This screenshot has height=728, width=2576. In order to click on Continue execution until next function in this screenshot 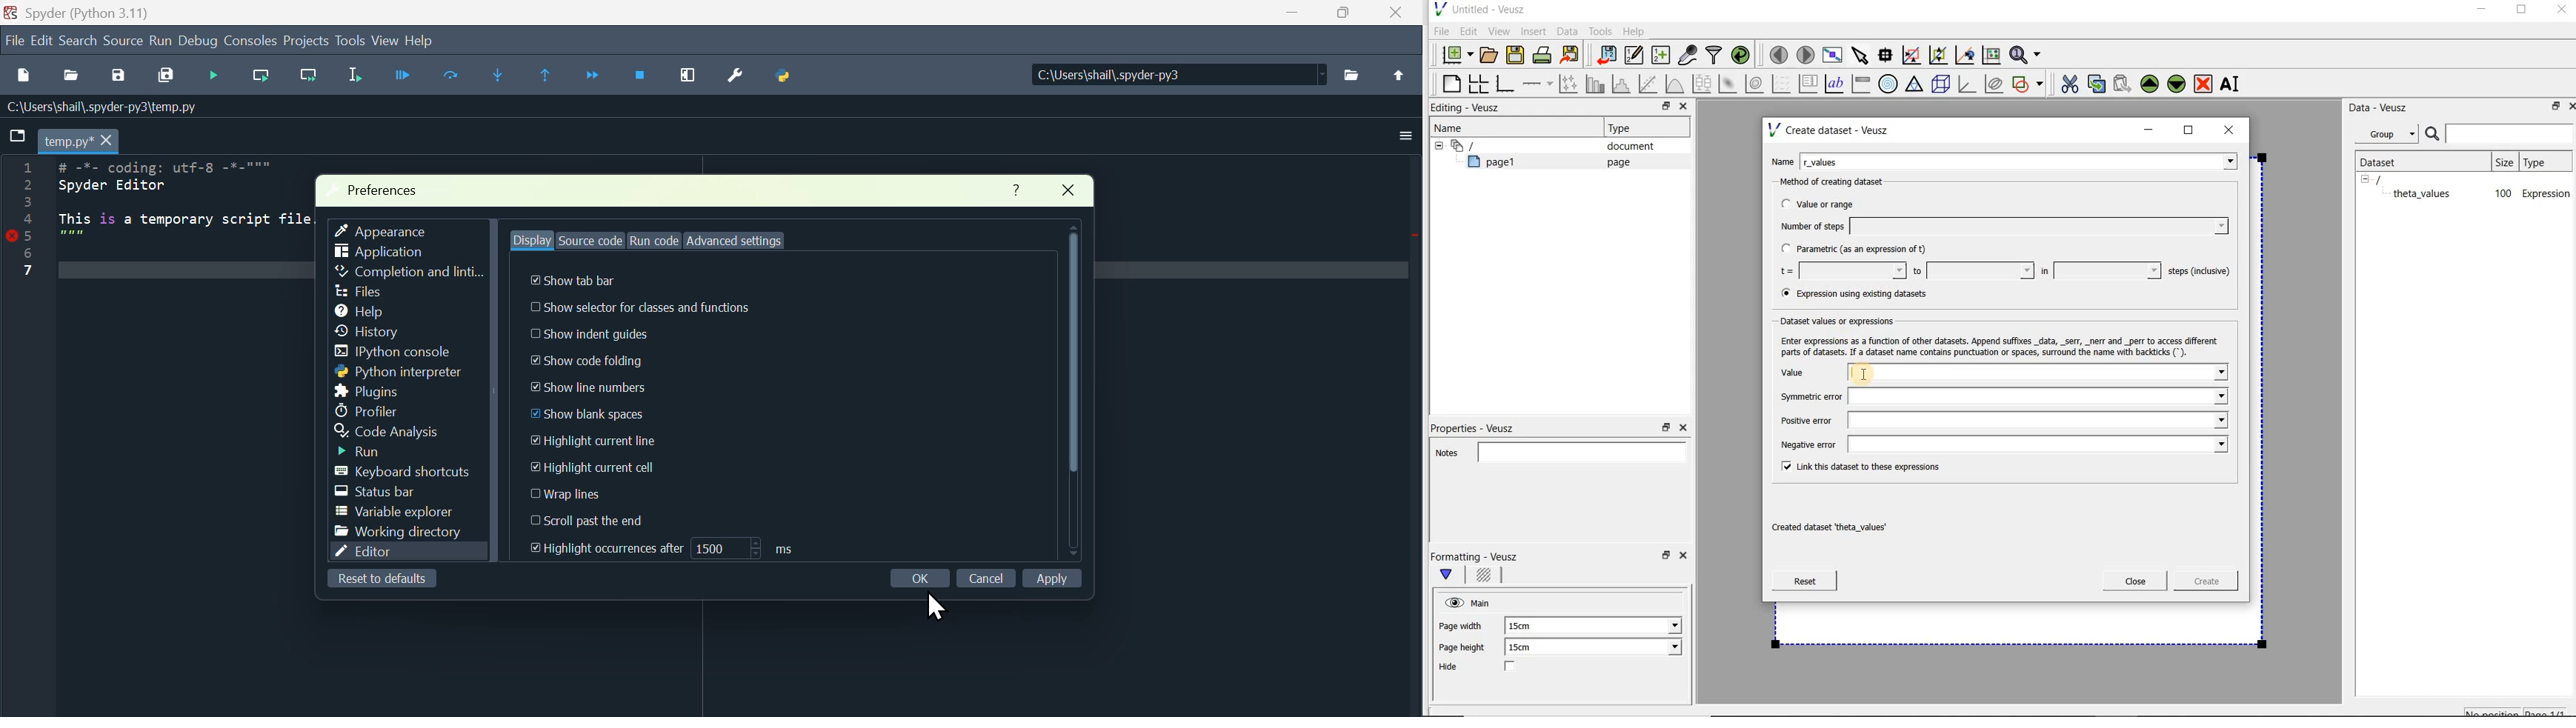, I will do `click(591, 73)`.